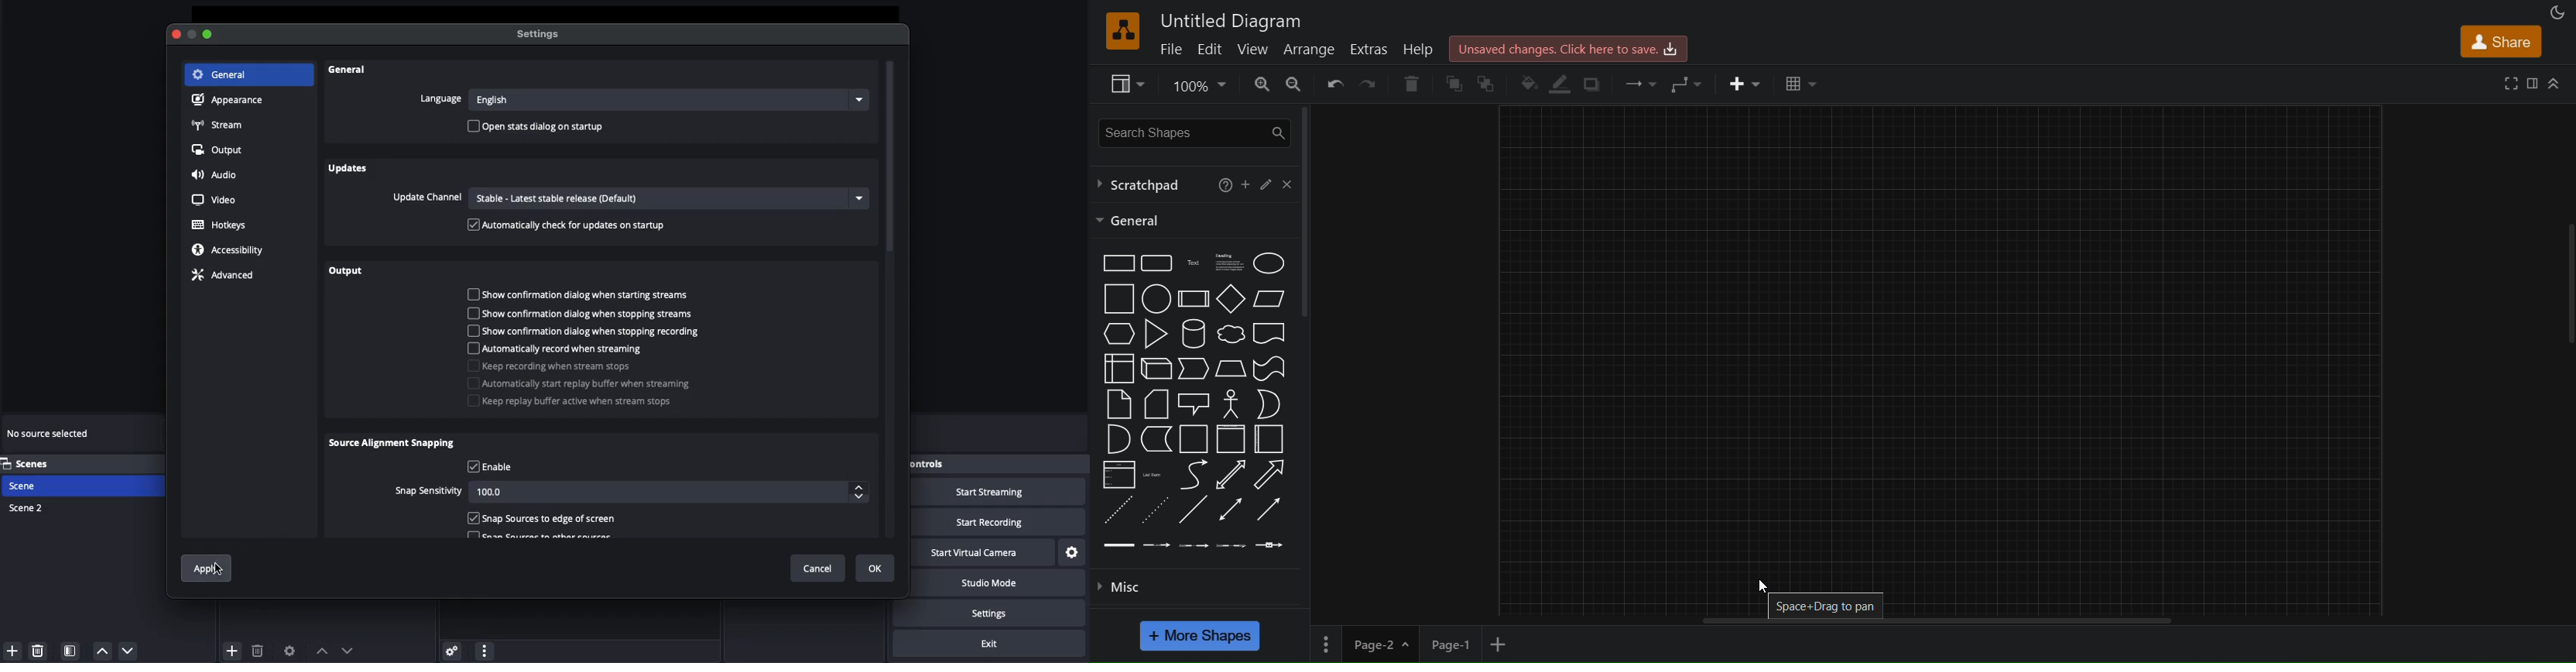  What do you see at coordinates (1529, 81) in the screenshot?
I see `fill color` at bounding box center [1529, 81].